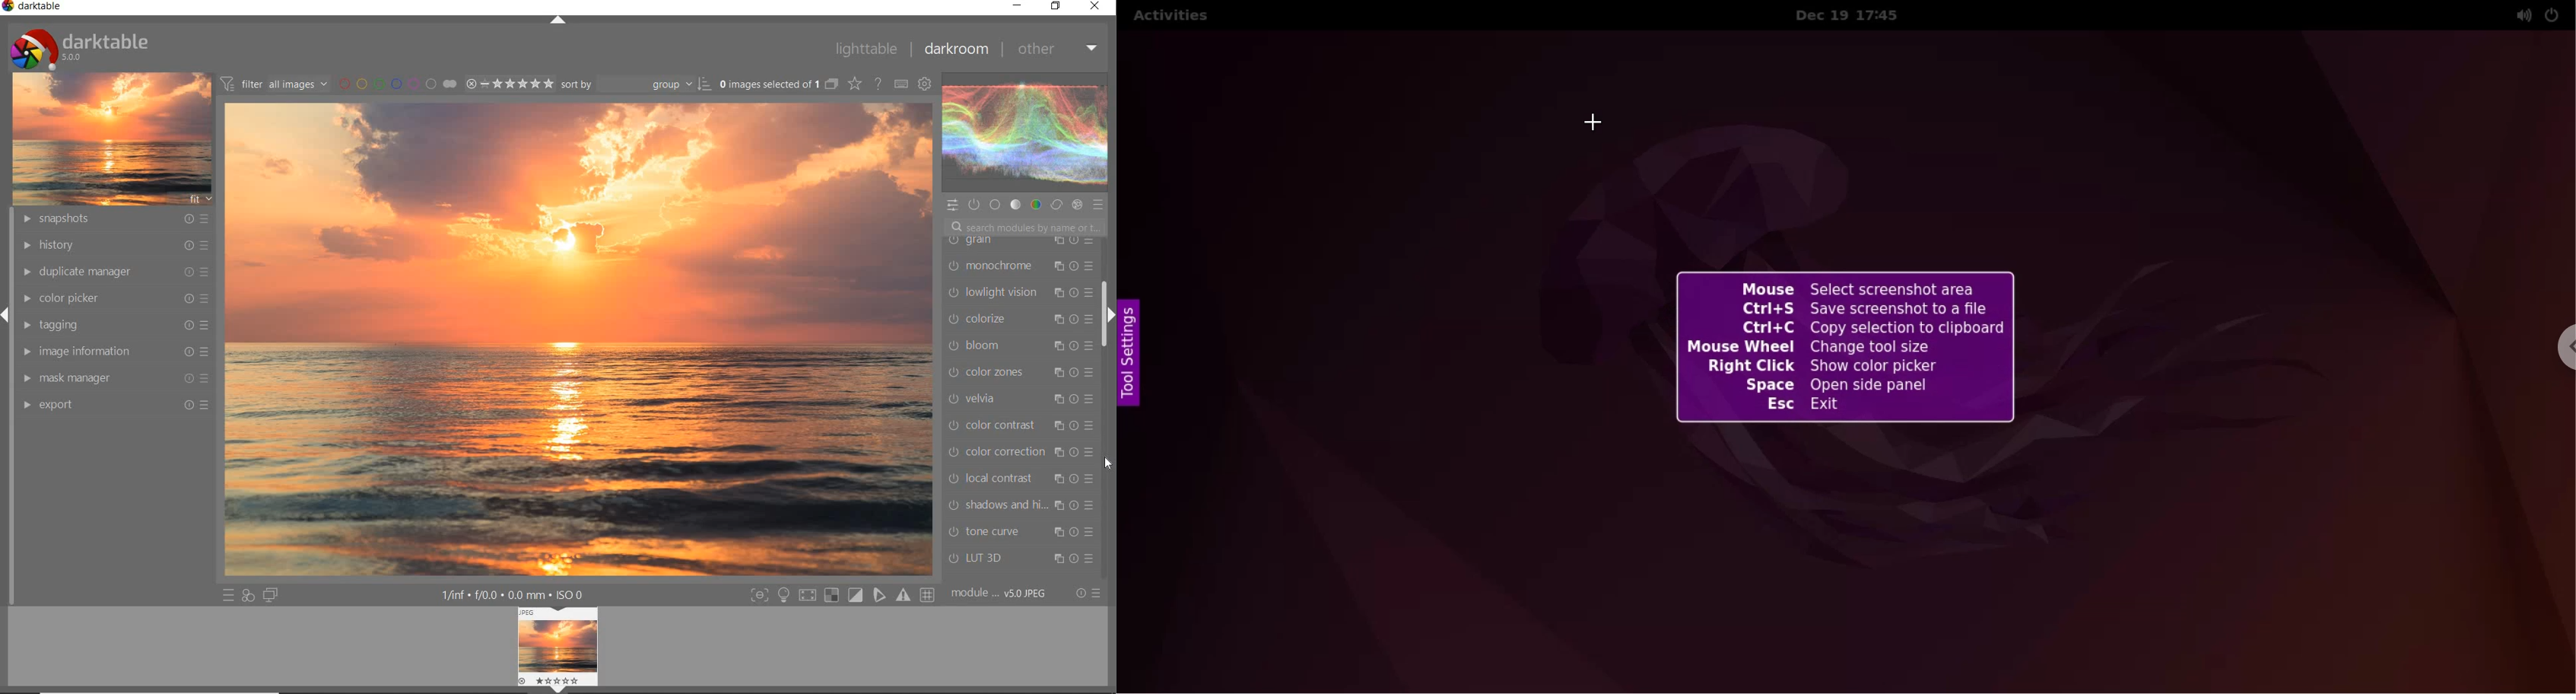 This screenshot has width=2576, height=700. What do you see at coordinates (1057, 205) in the screenshot?
I see `CORRECT` at bounding box center [1057, 205].